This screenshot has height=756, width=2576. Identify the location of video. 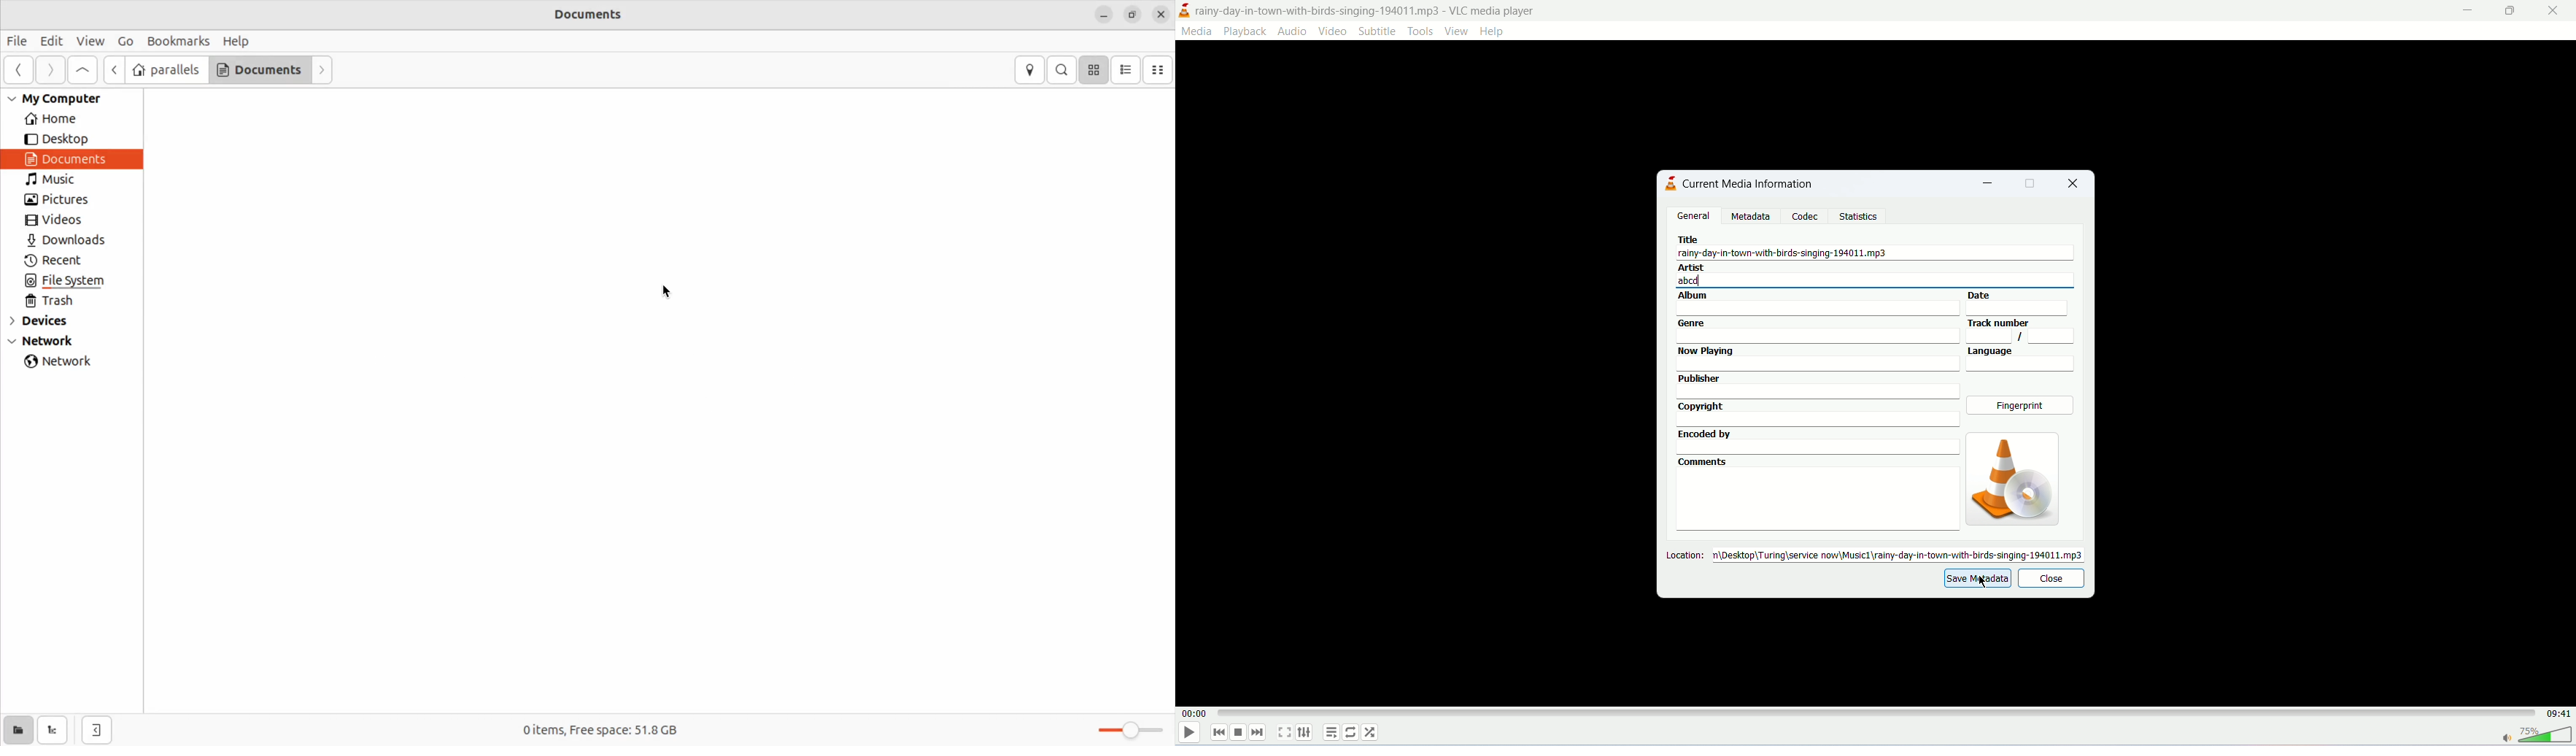
(1334, 31).